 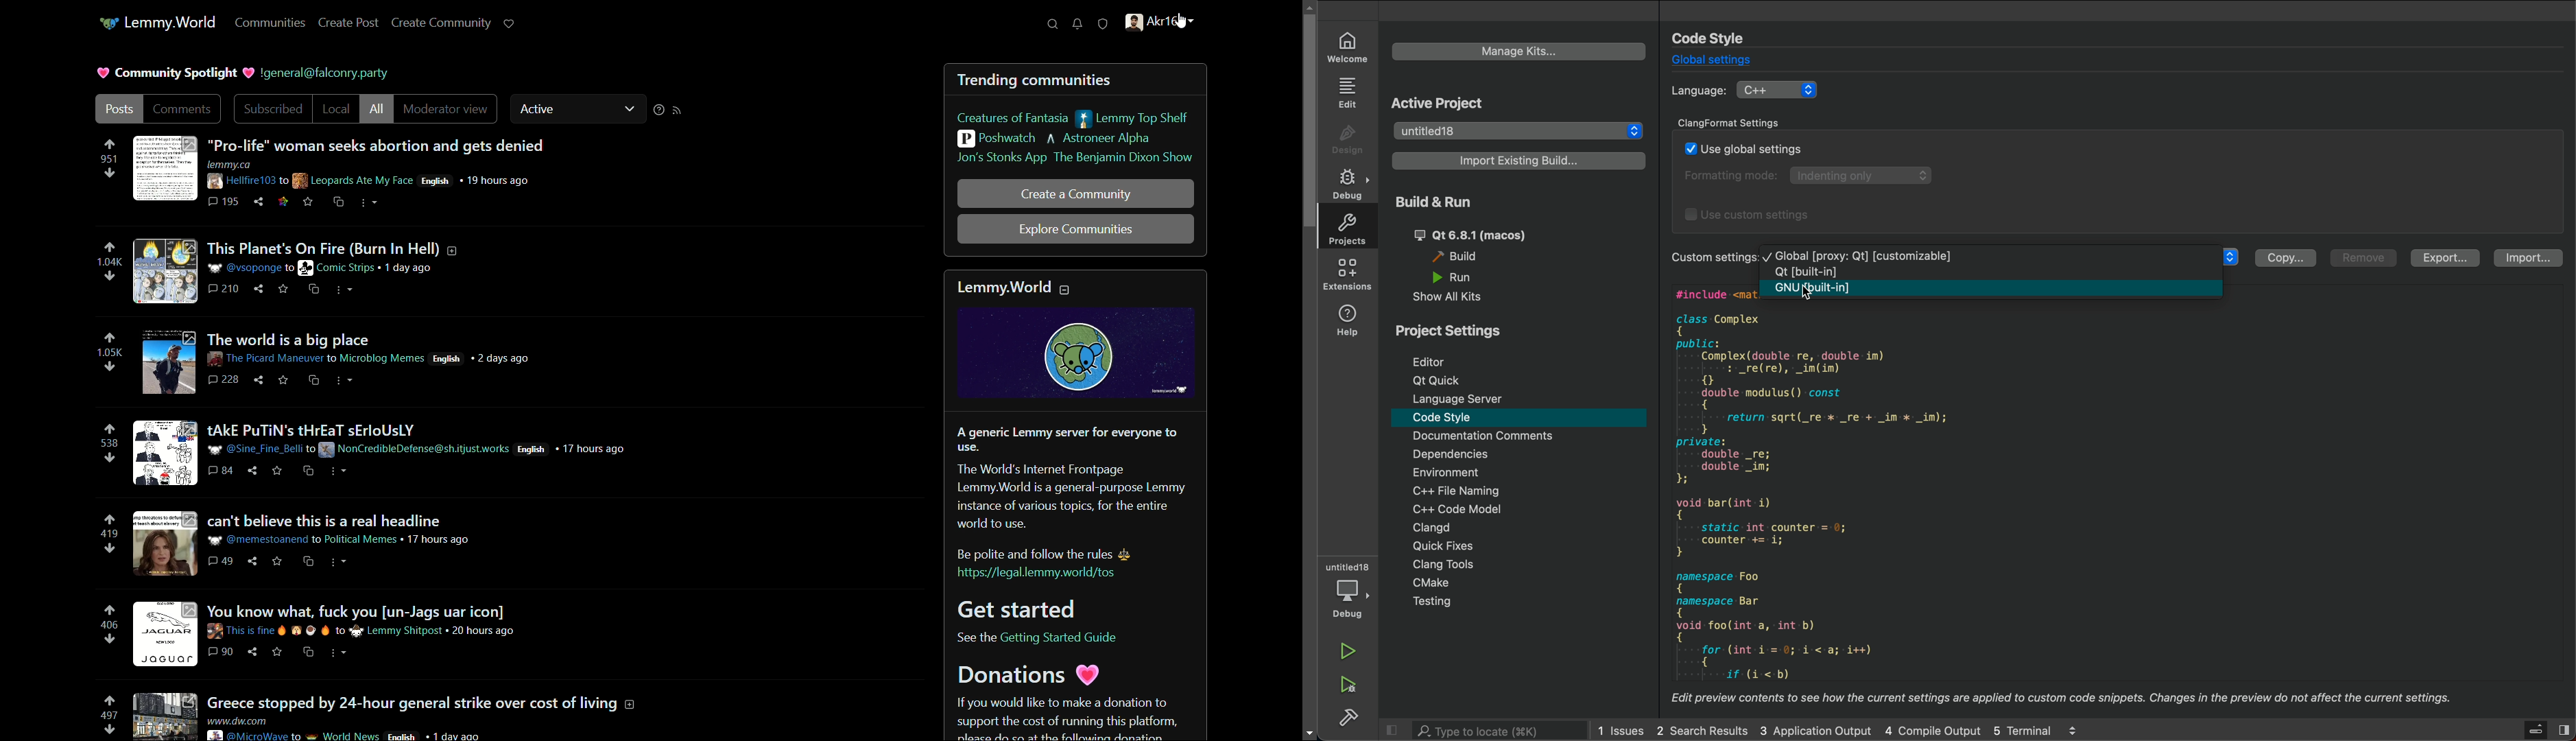 I want to click on language, so click(x=1468, y=399).